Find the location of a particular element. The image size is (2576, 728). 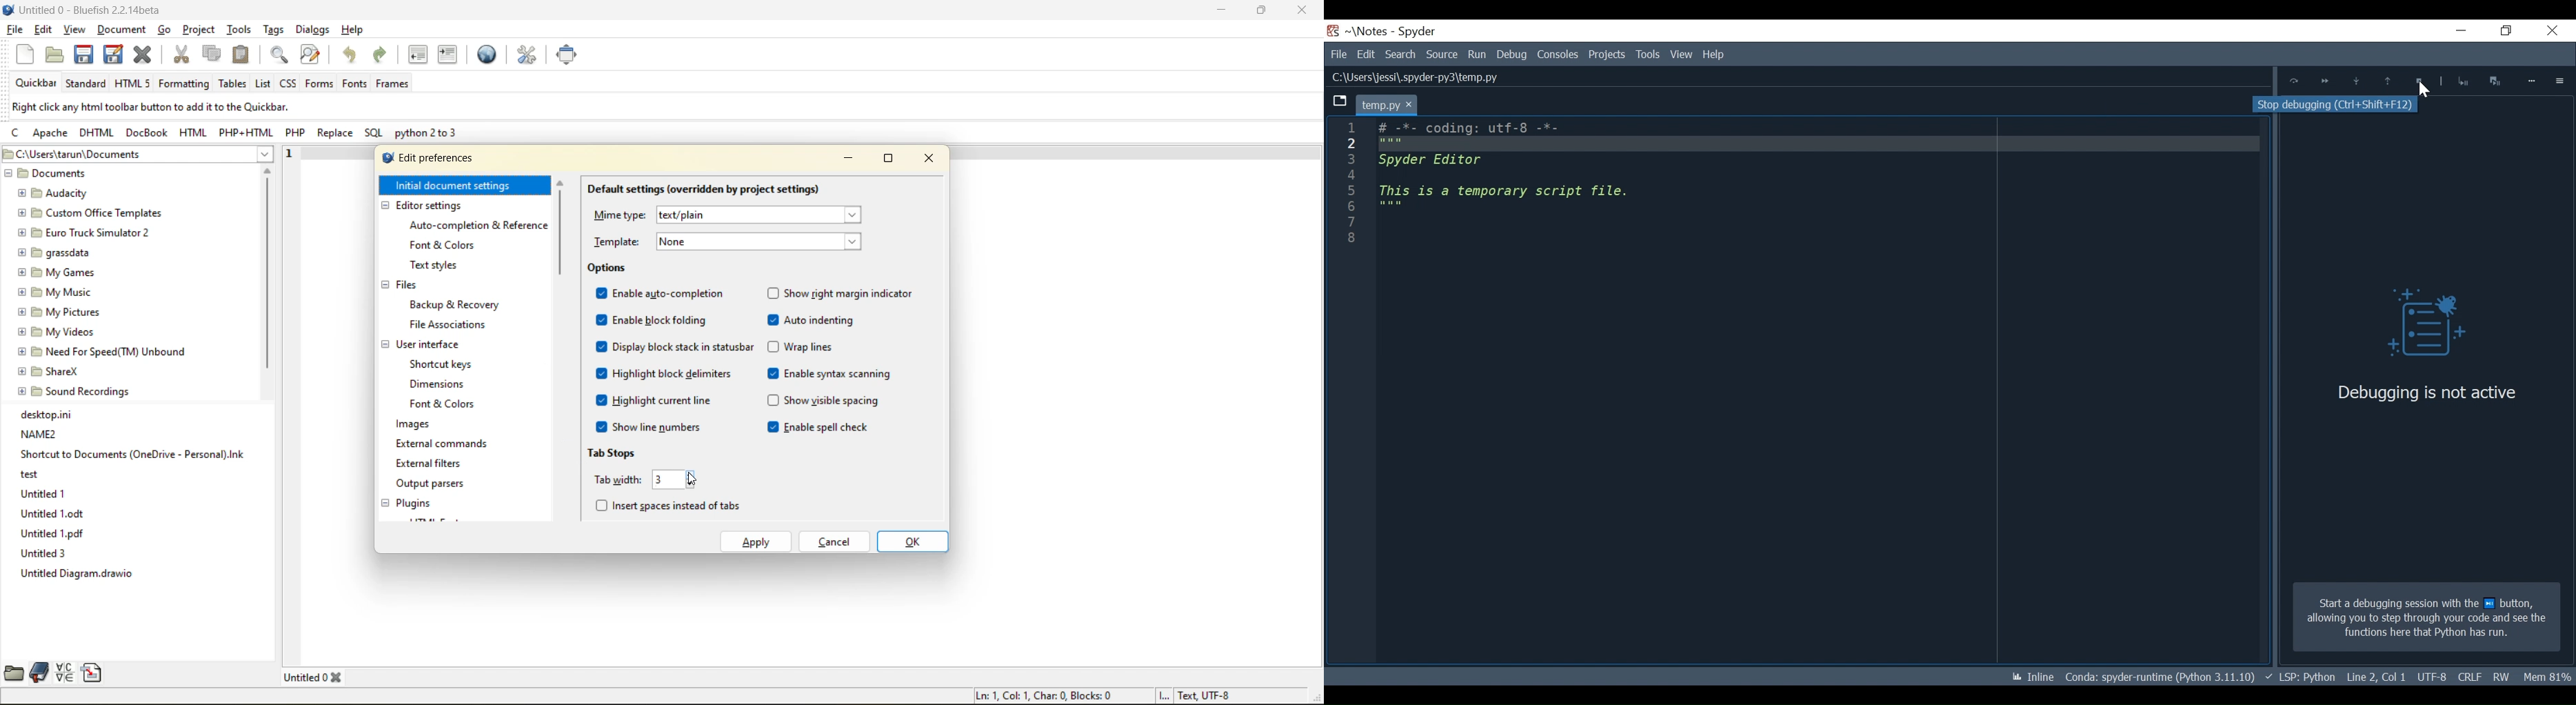

Search is located at coordinates (1402, 54).